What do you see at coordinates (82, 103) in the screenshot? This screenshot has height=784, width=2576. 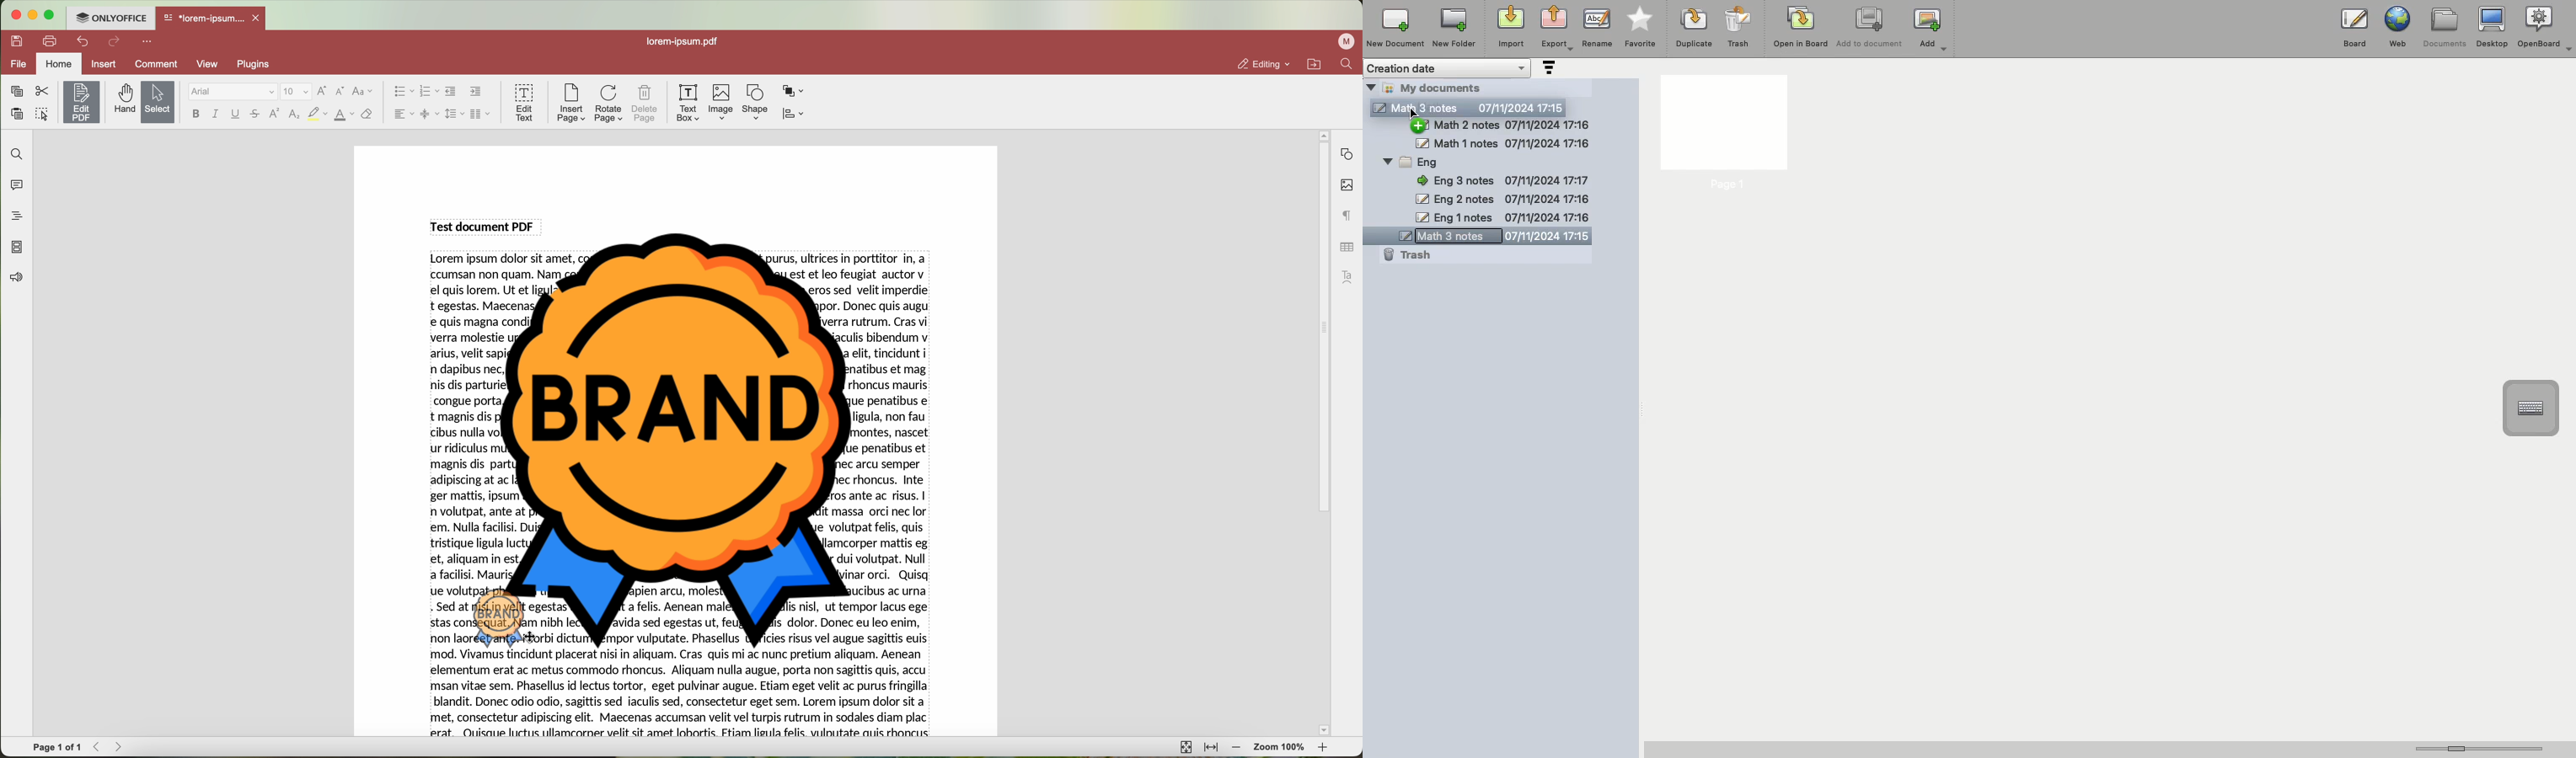 I see `click on edit PDF` at bounding box center [82, 103].